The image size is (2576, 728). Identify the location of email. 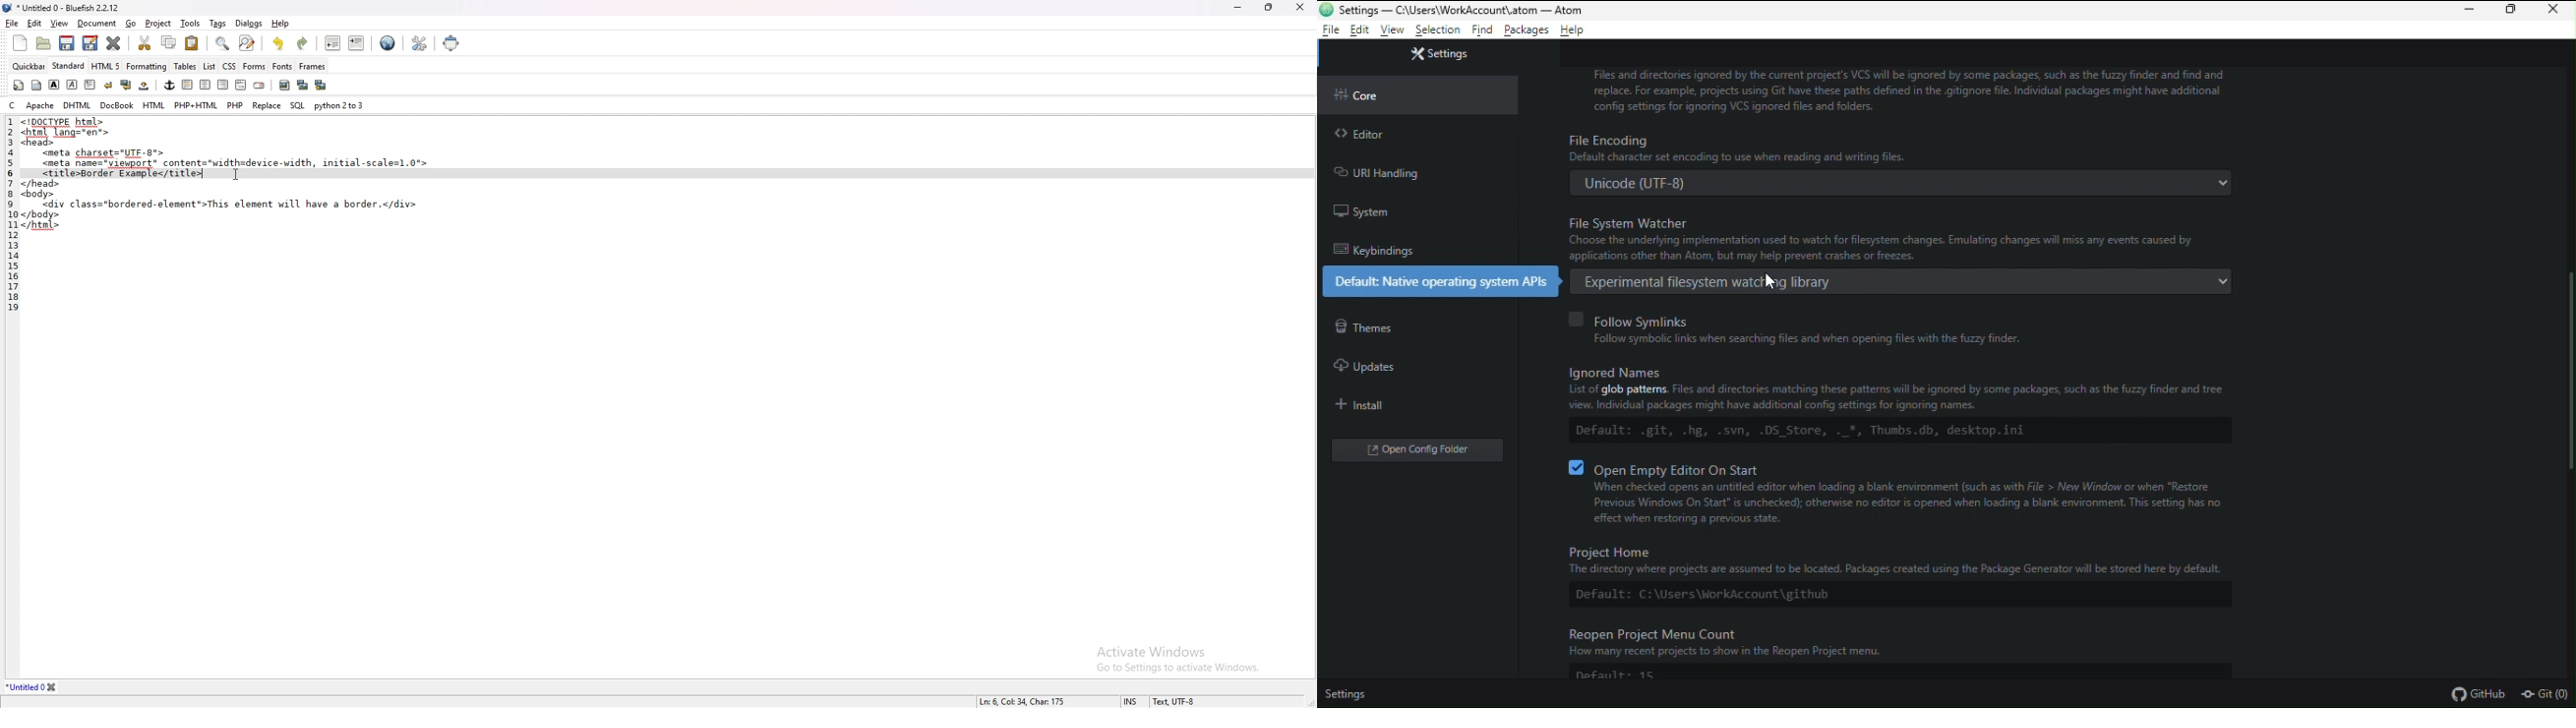
(259, 86).